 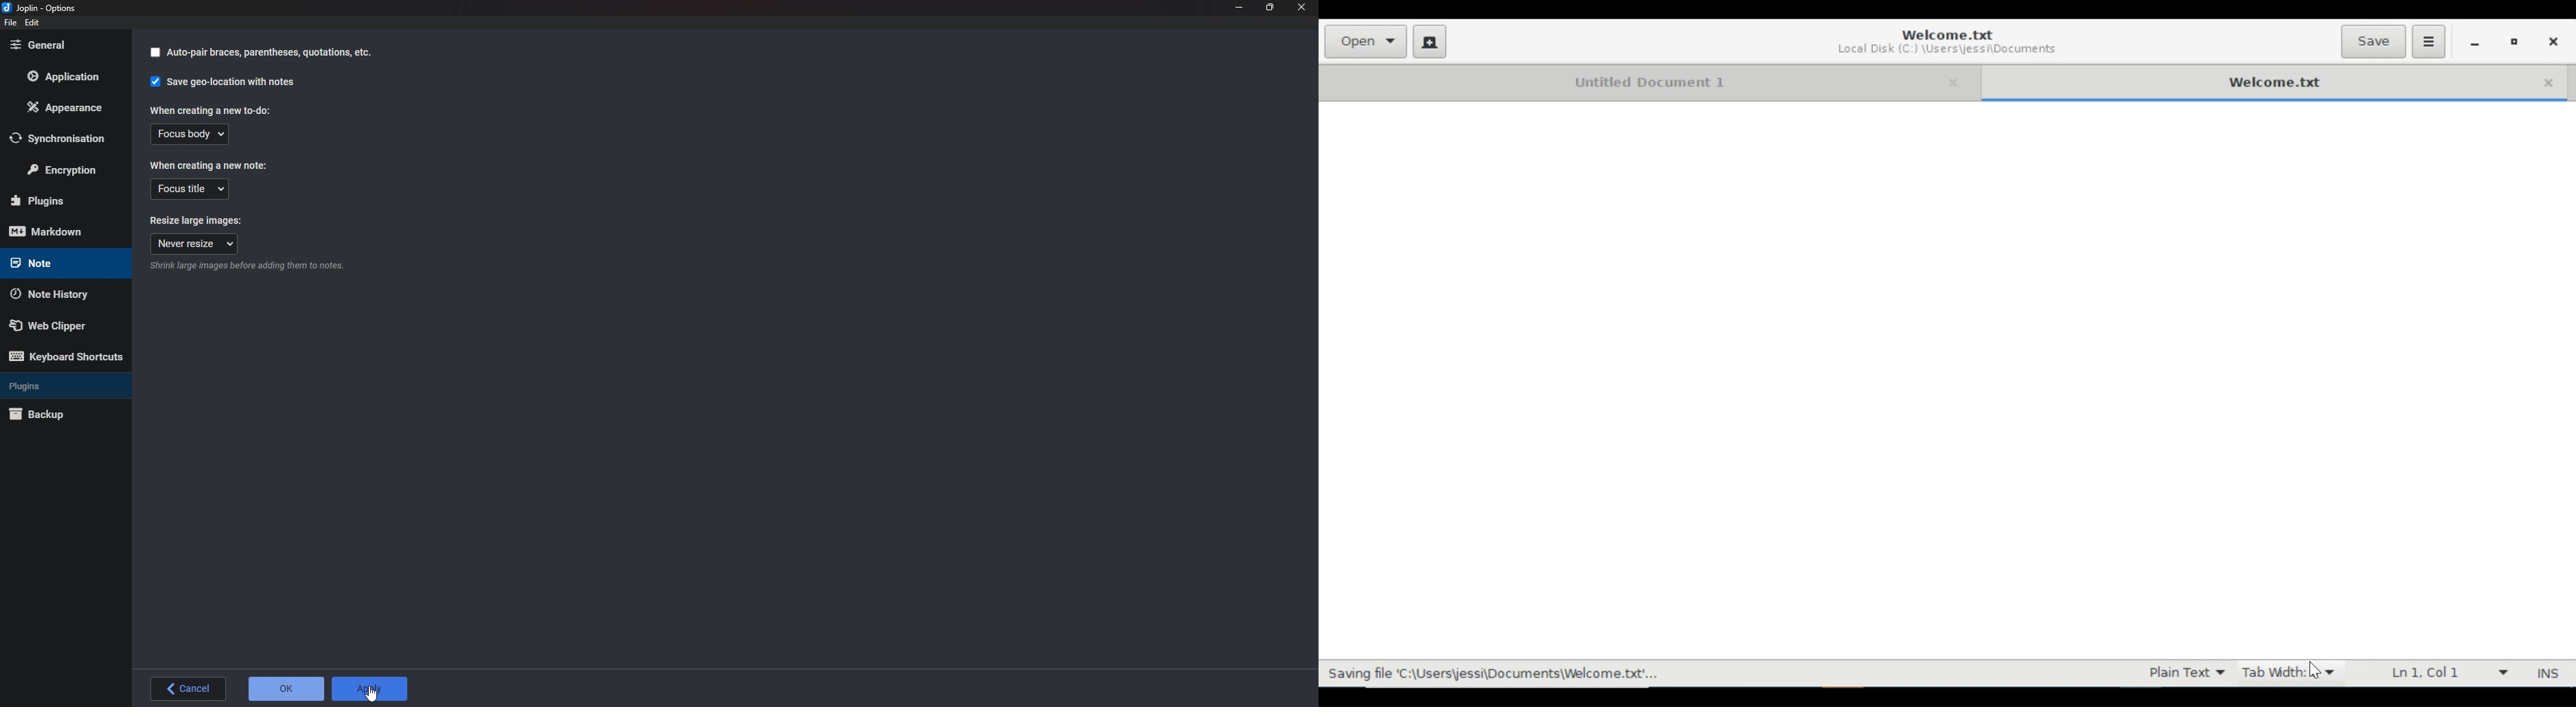 I want to click on Save geo location with notes, so click(x=225, y=82).